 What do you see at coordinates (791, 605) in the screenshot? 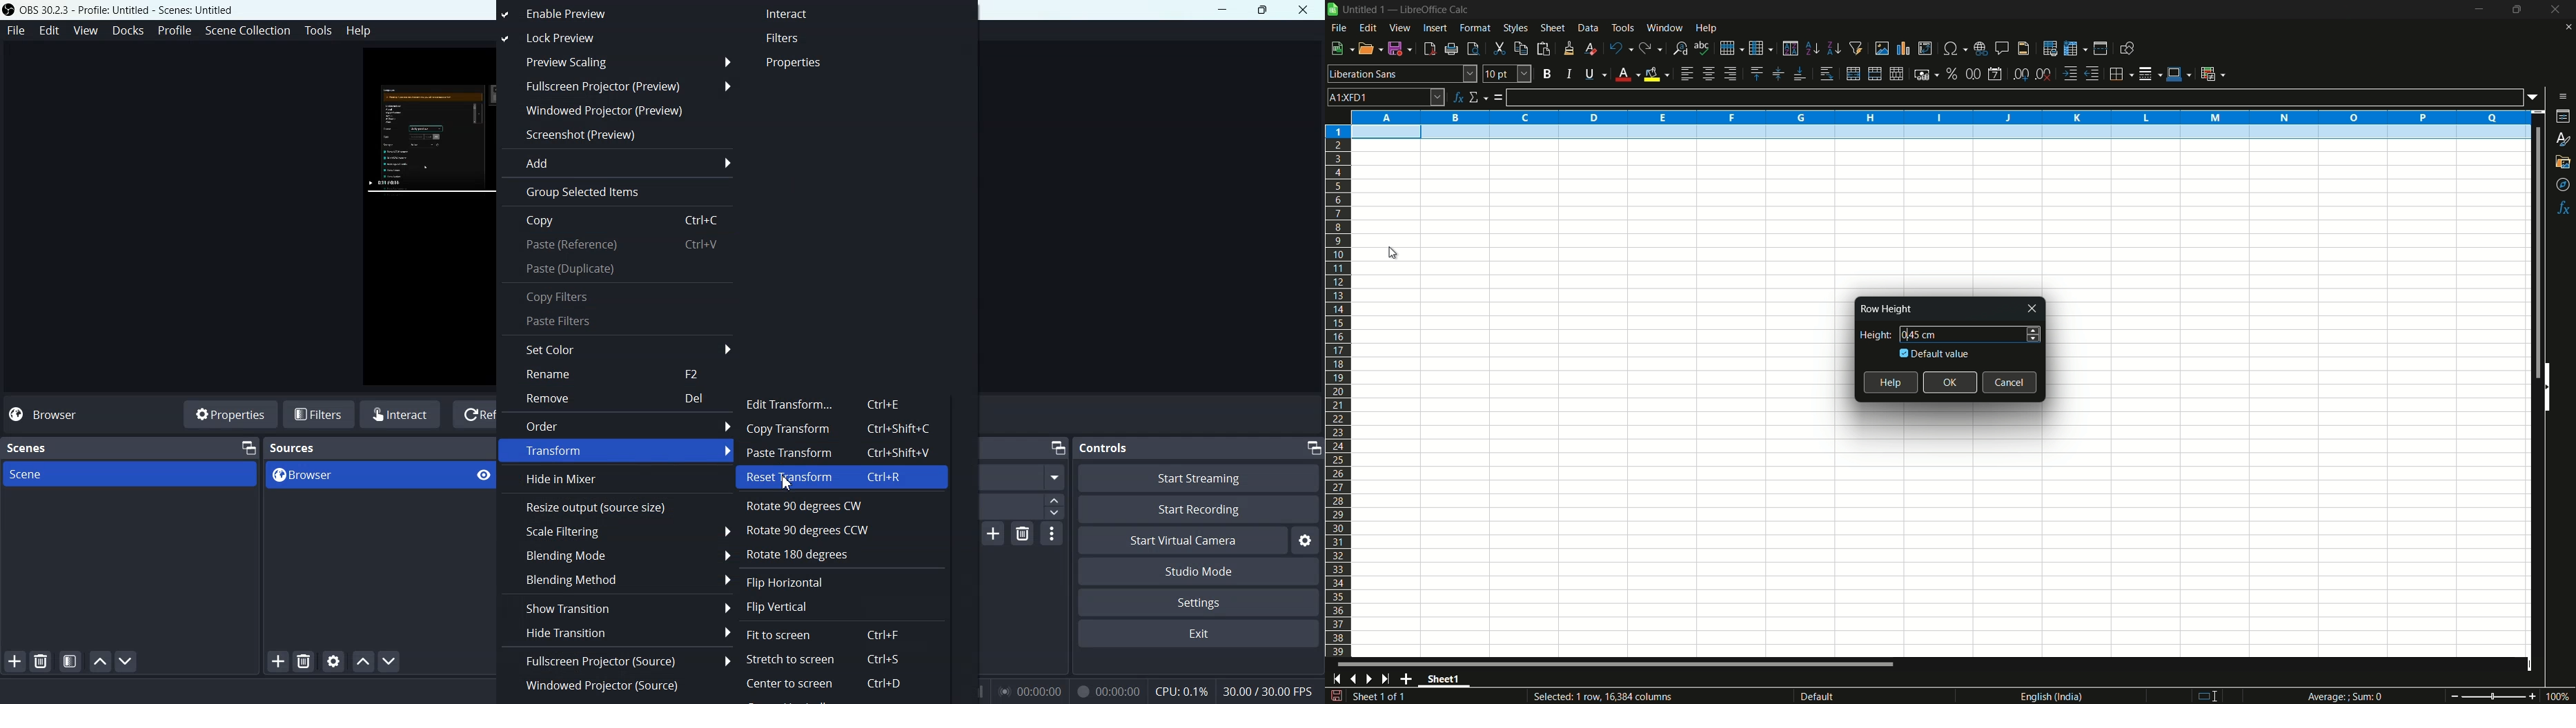
I see `Flip Vertical` at bounding box center [791, 605].